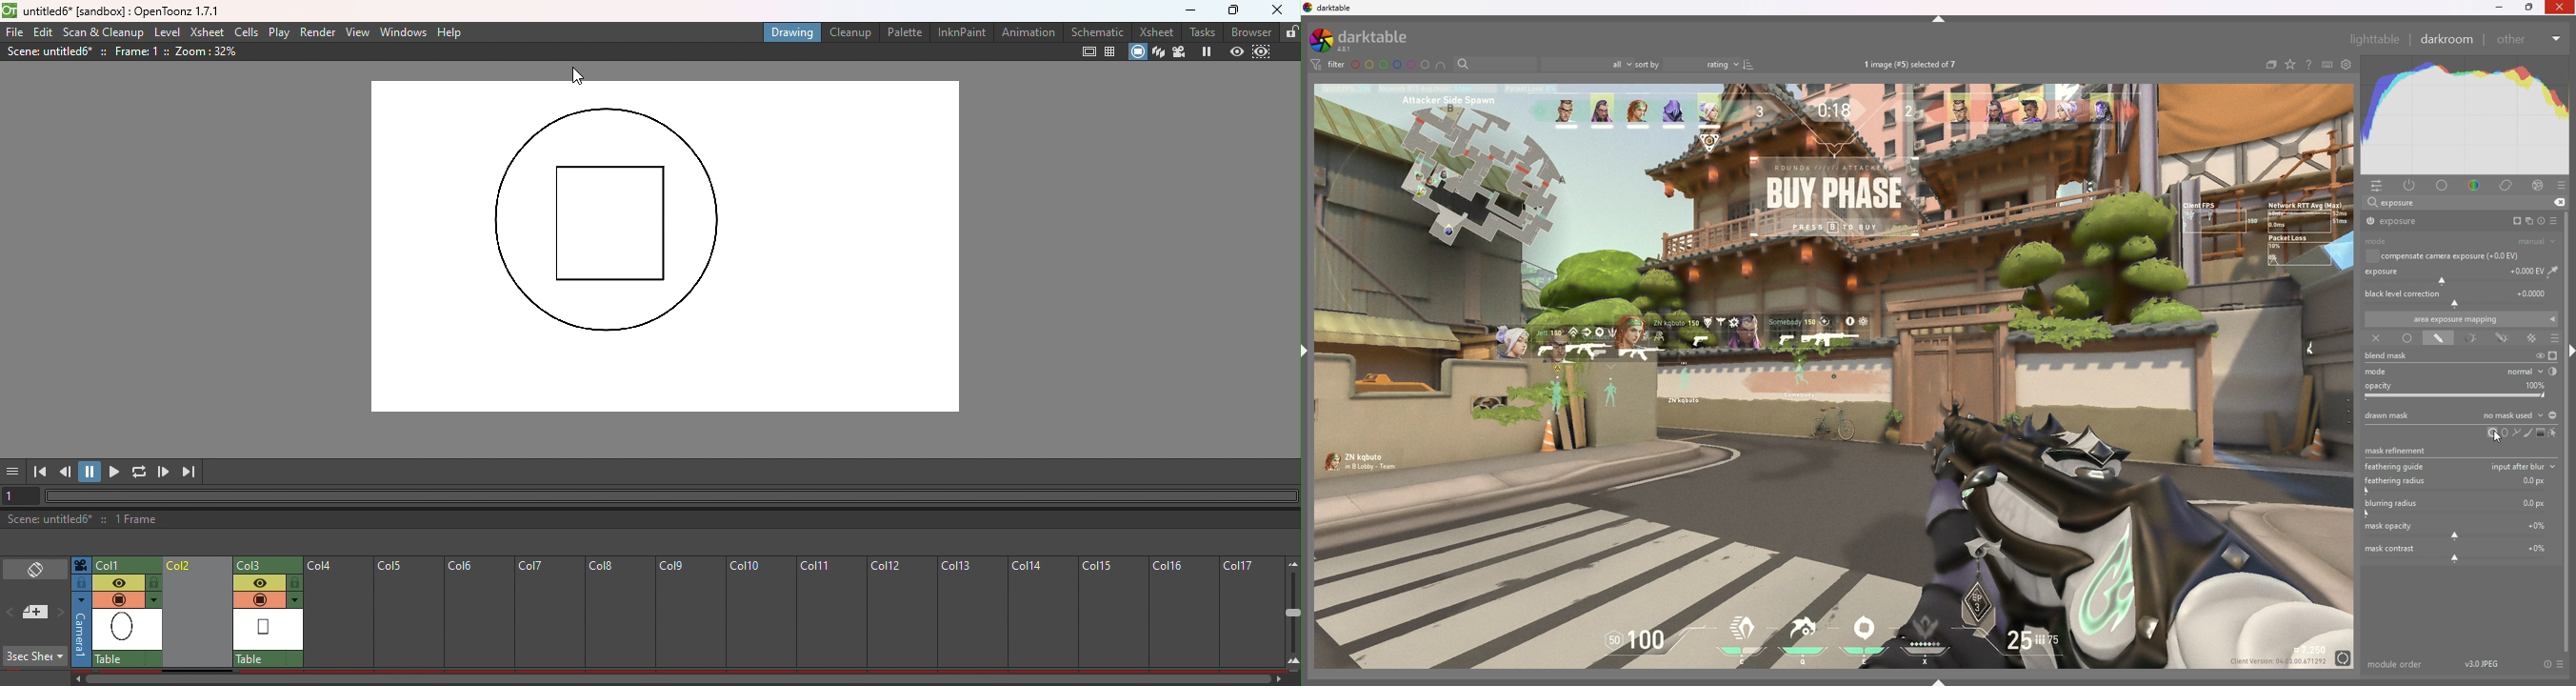 Image resolution: width=2576 pixels, height=700 pixels. What do you see at coordinates (2450, 256) in the screenshot?
I see `compensate camera exposure` at bounding box center [2450, 256].